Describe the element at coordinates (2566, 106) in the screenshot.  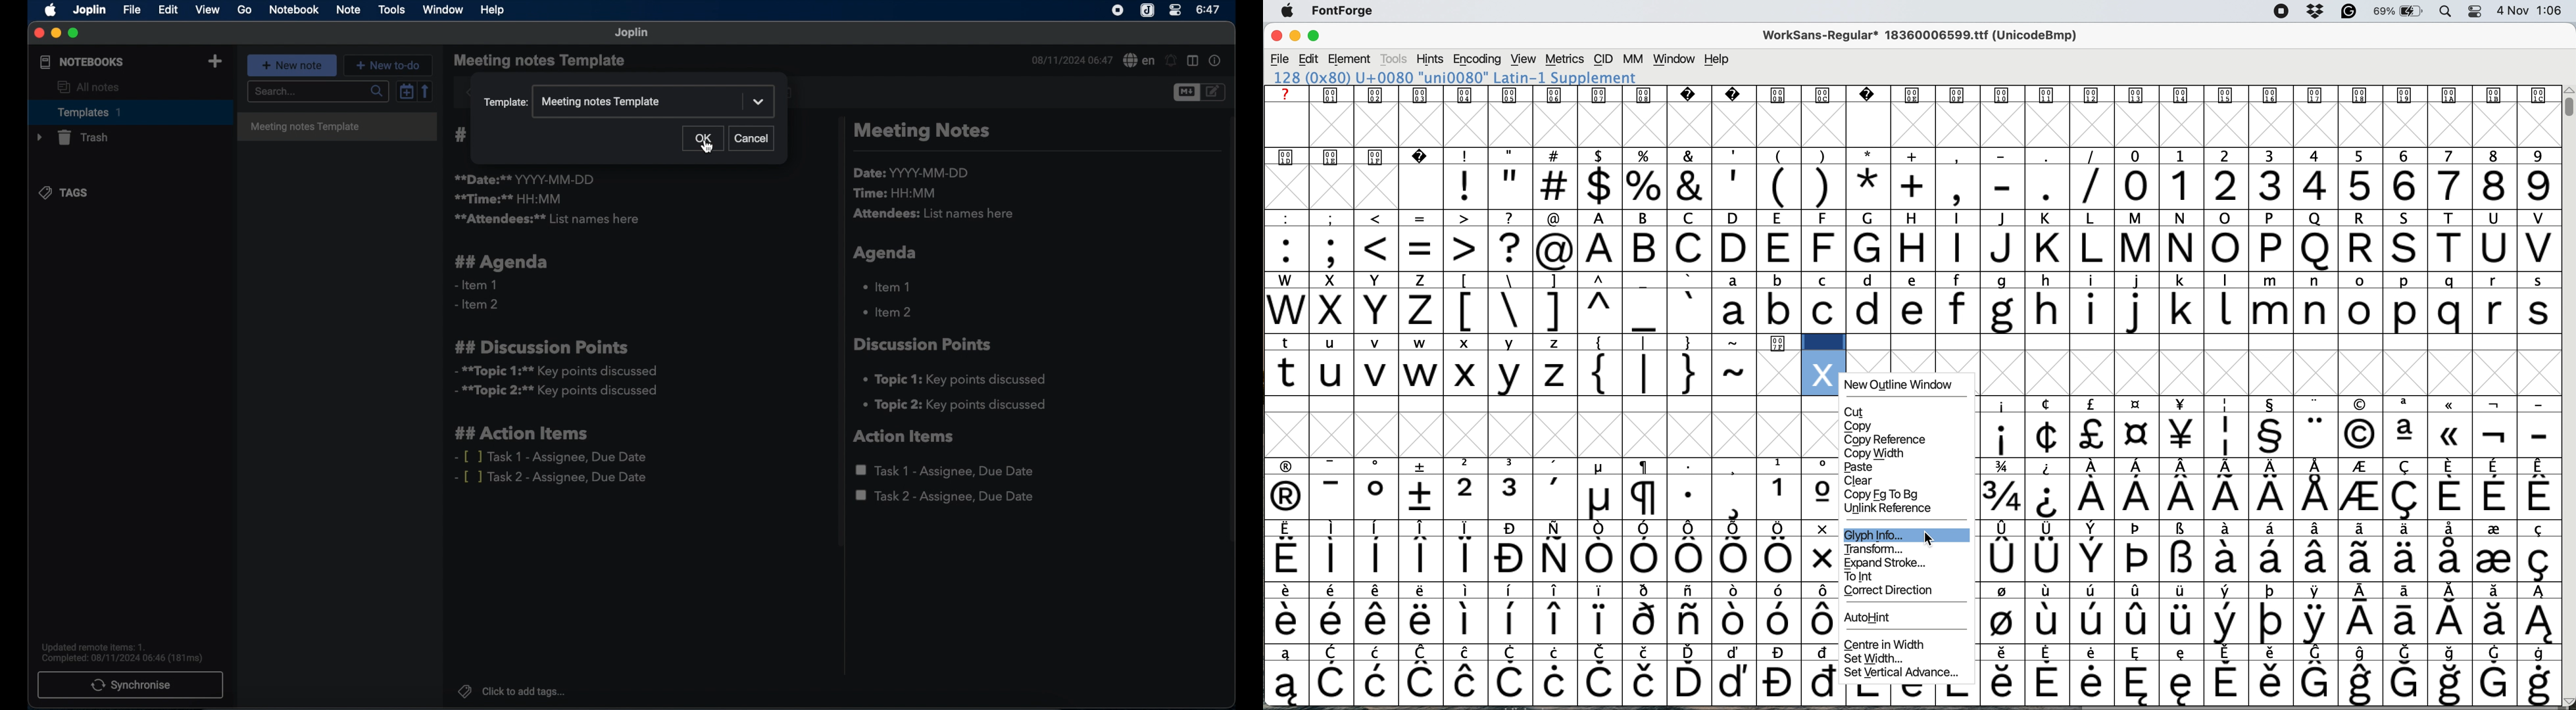
I see `vertical scroll bar` at that location.